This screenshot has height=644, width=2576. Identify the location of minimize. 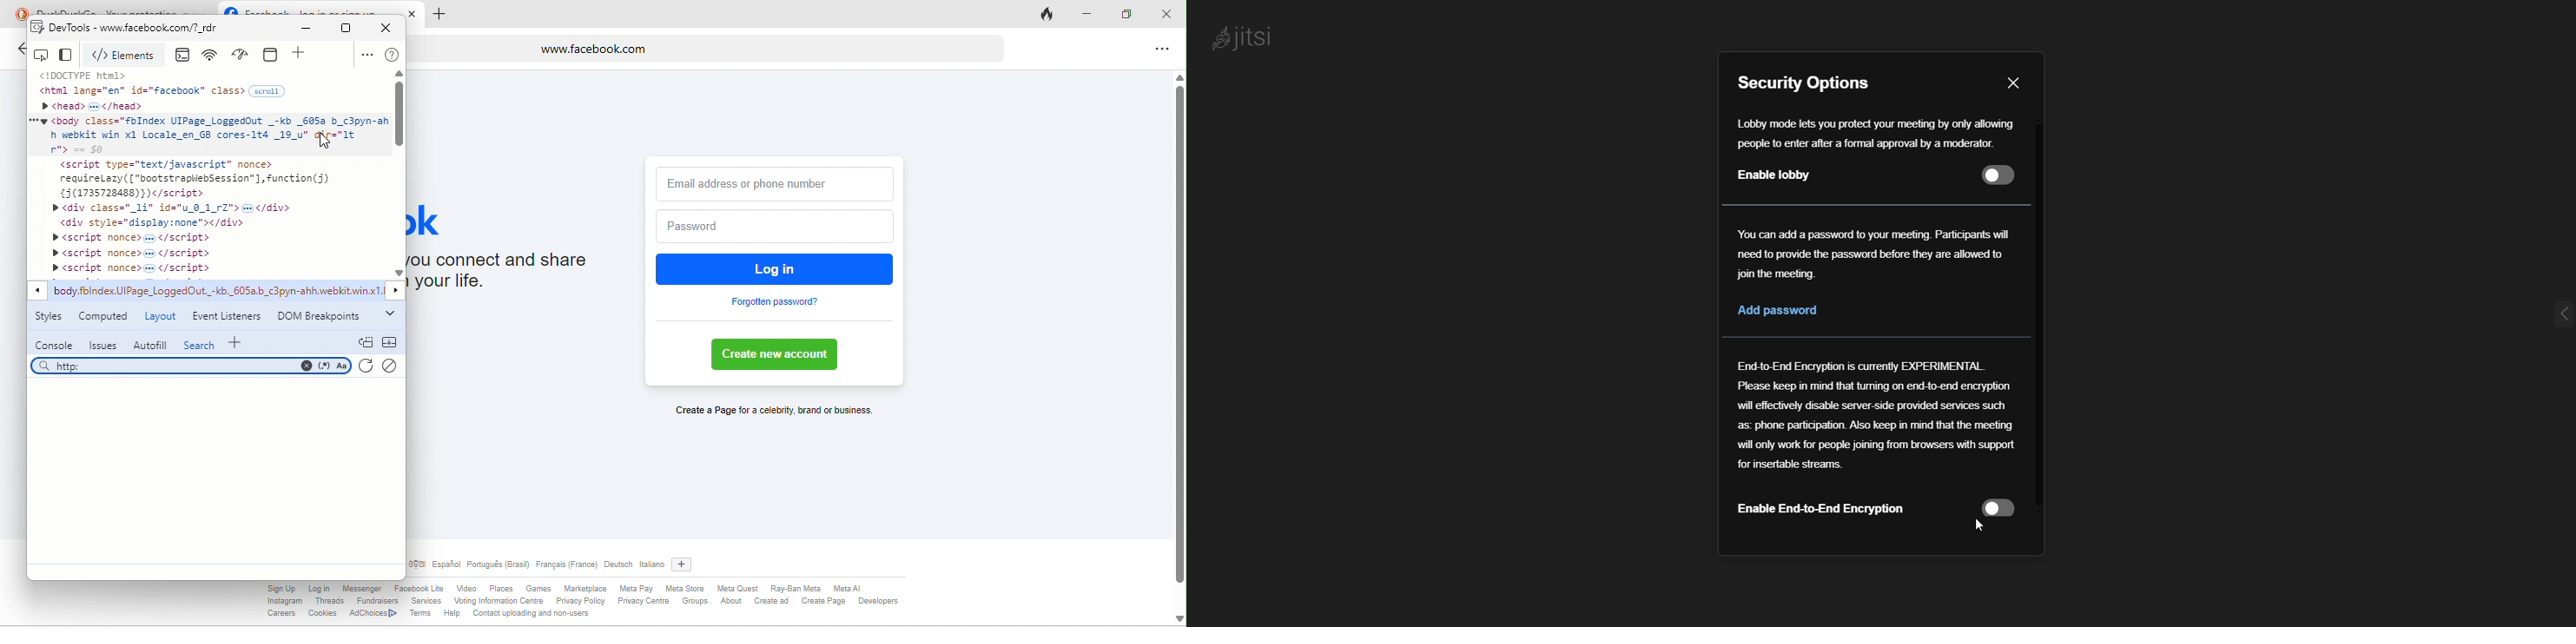
(310, 29).